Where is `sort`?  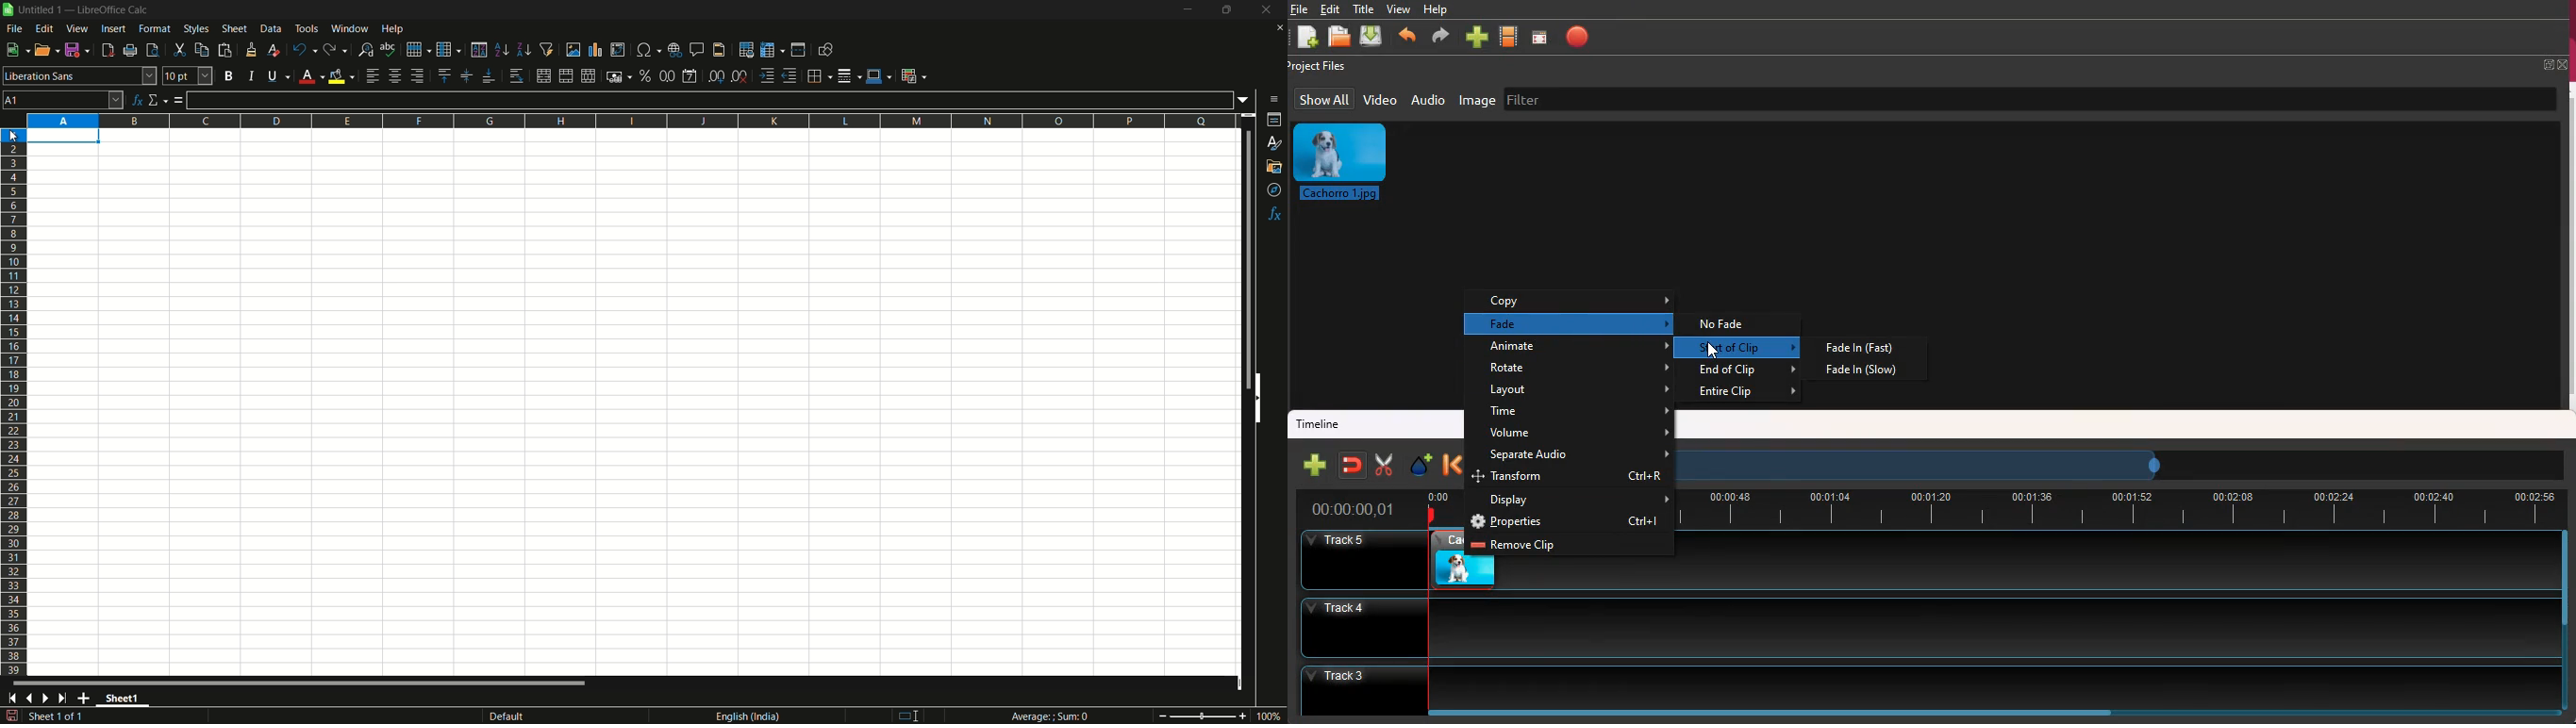
sort is located at coordinates (479, 50).